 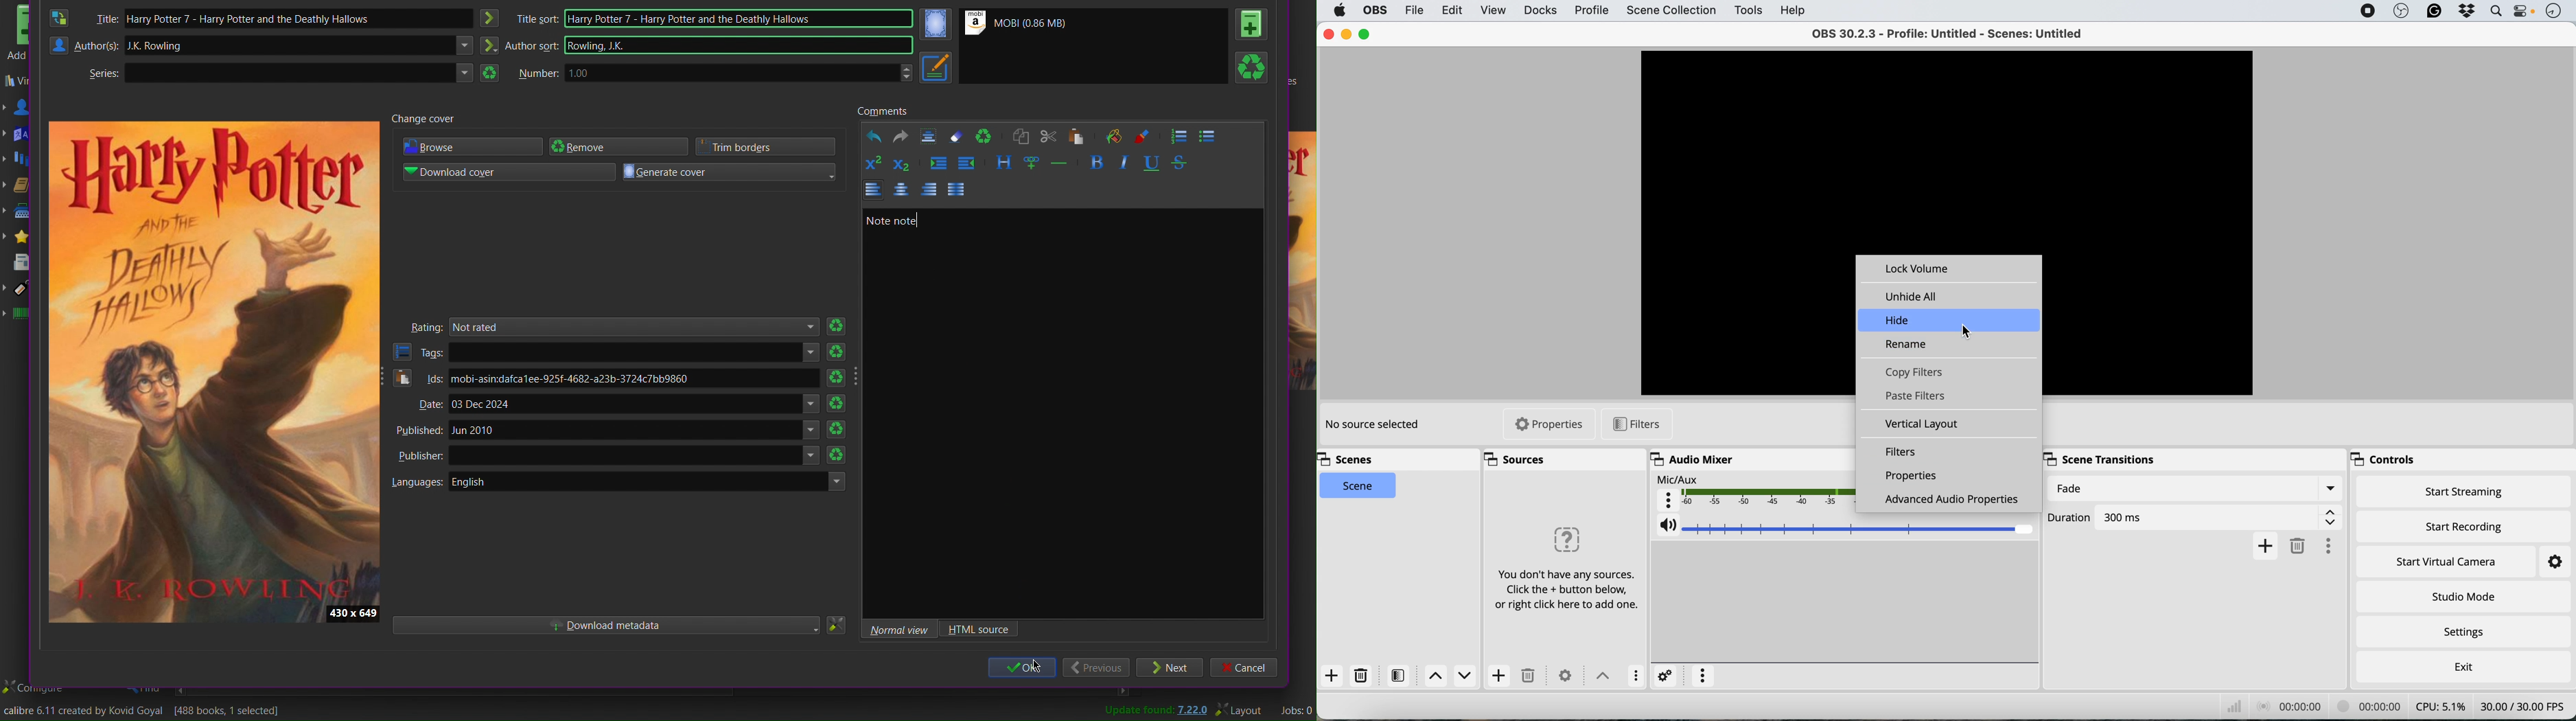 I want to click on delete source, so click(x=1361, y=675).